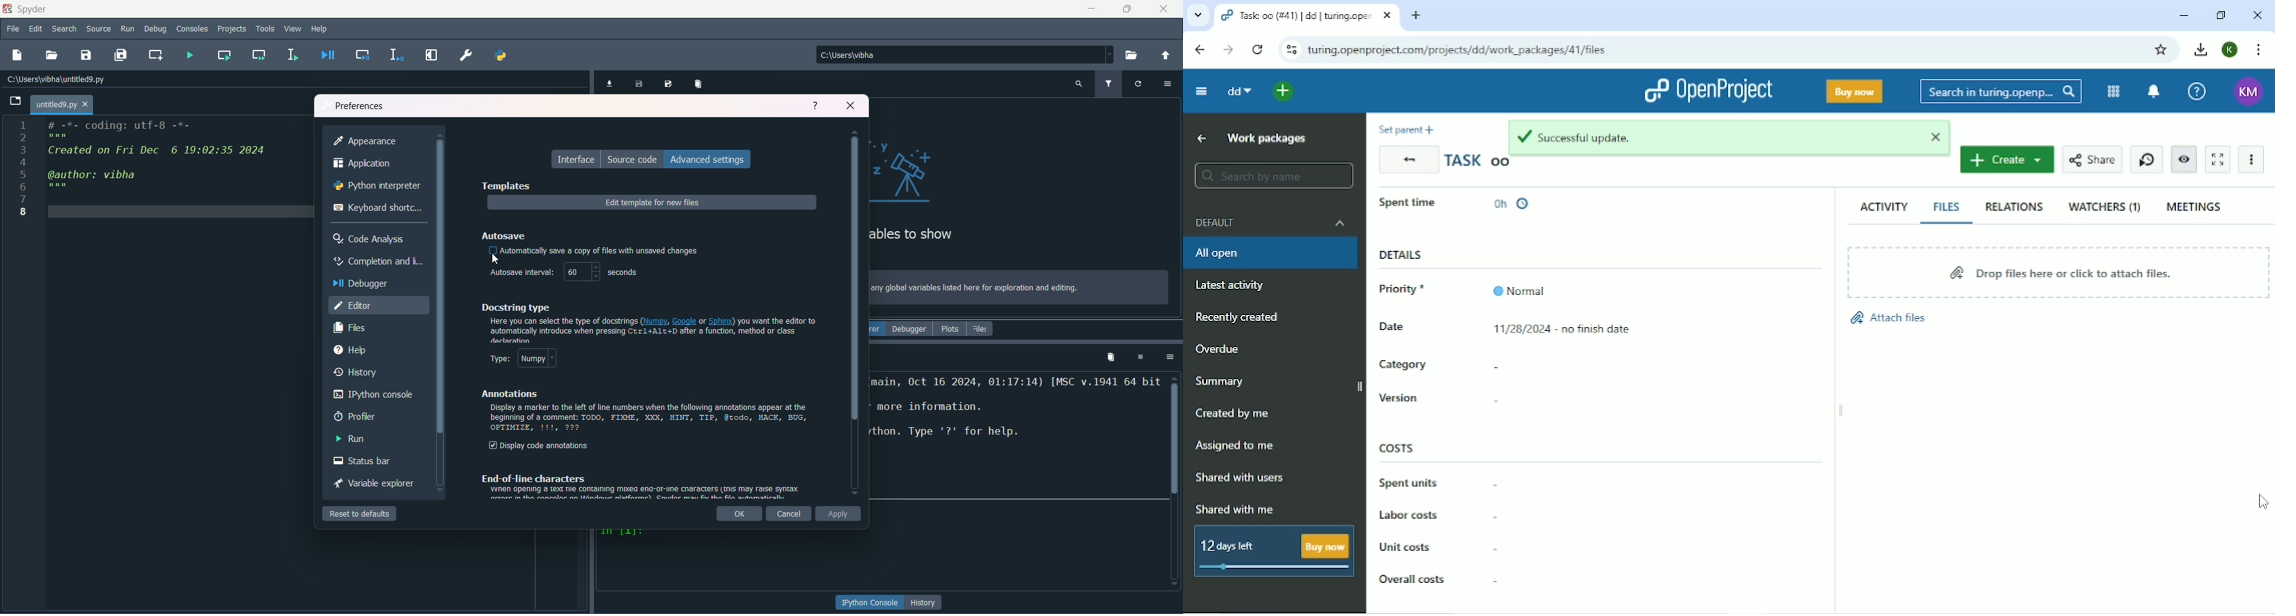 This screenshot has width=2296, height=616. What do you see at coordinates (915, 235) in the screenshot?
I see `text` at bounding box center [915, 235].